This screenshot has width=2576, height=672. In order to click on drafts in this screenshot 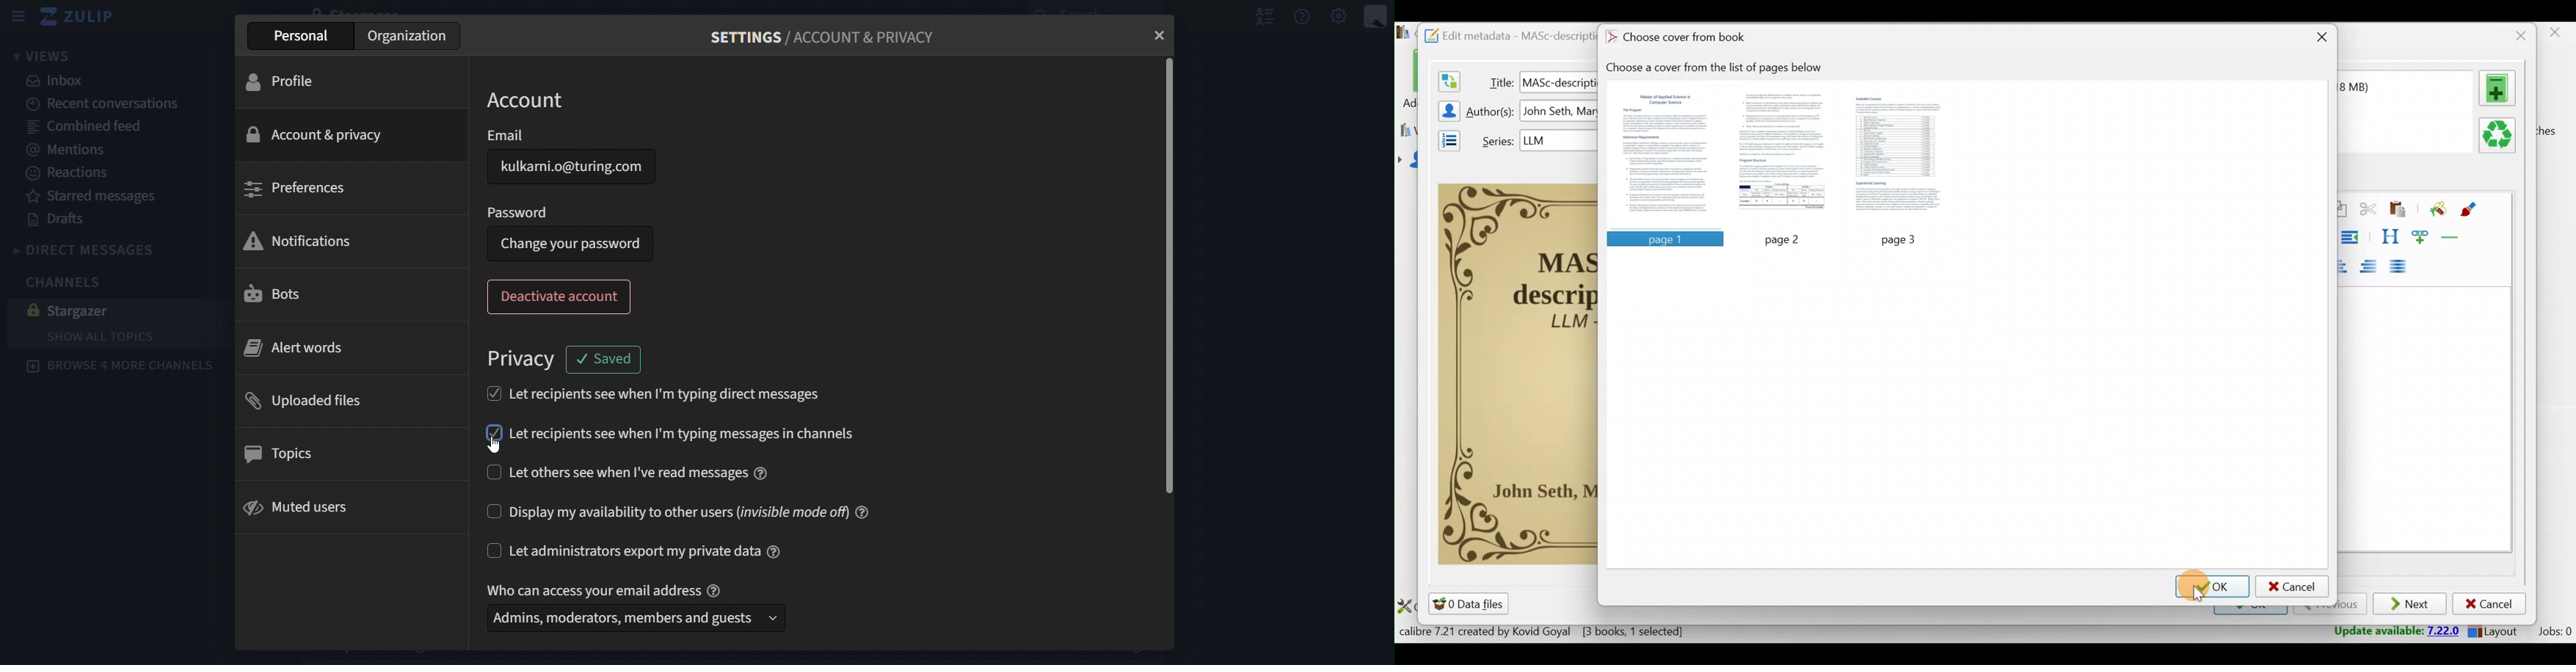, I will do `click(54, 222)`.